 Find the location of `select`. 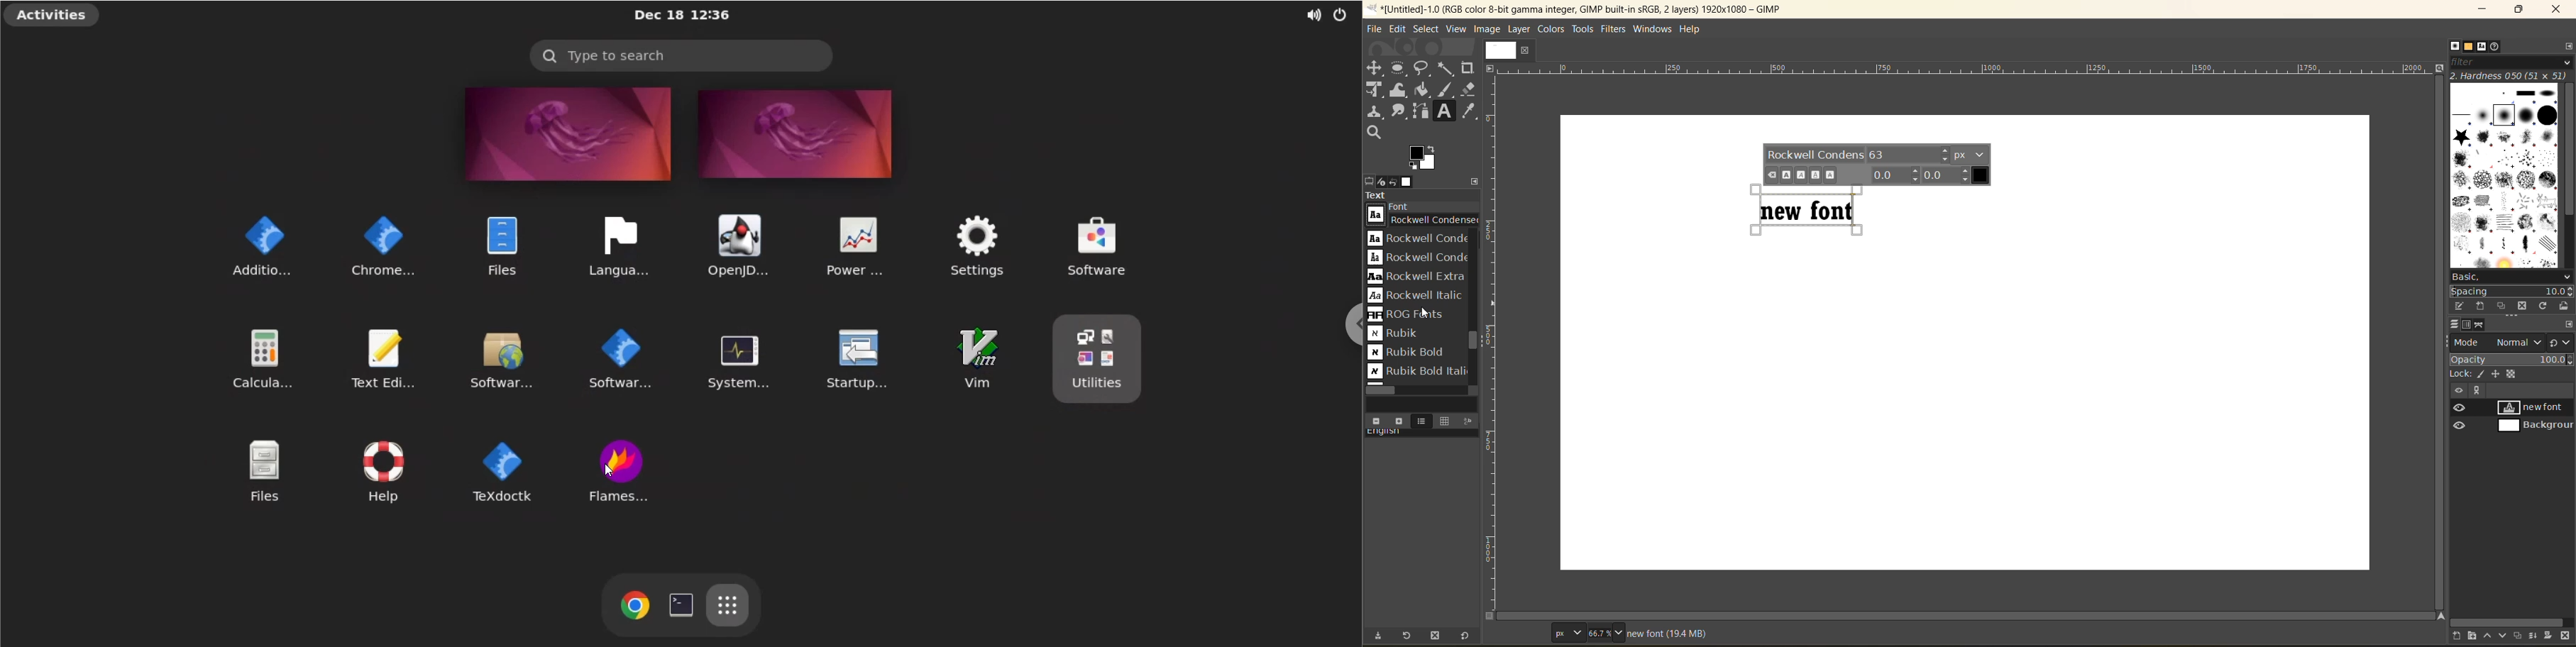

select is located at coordinates (1426, 30).